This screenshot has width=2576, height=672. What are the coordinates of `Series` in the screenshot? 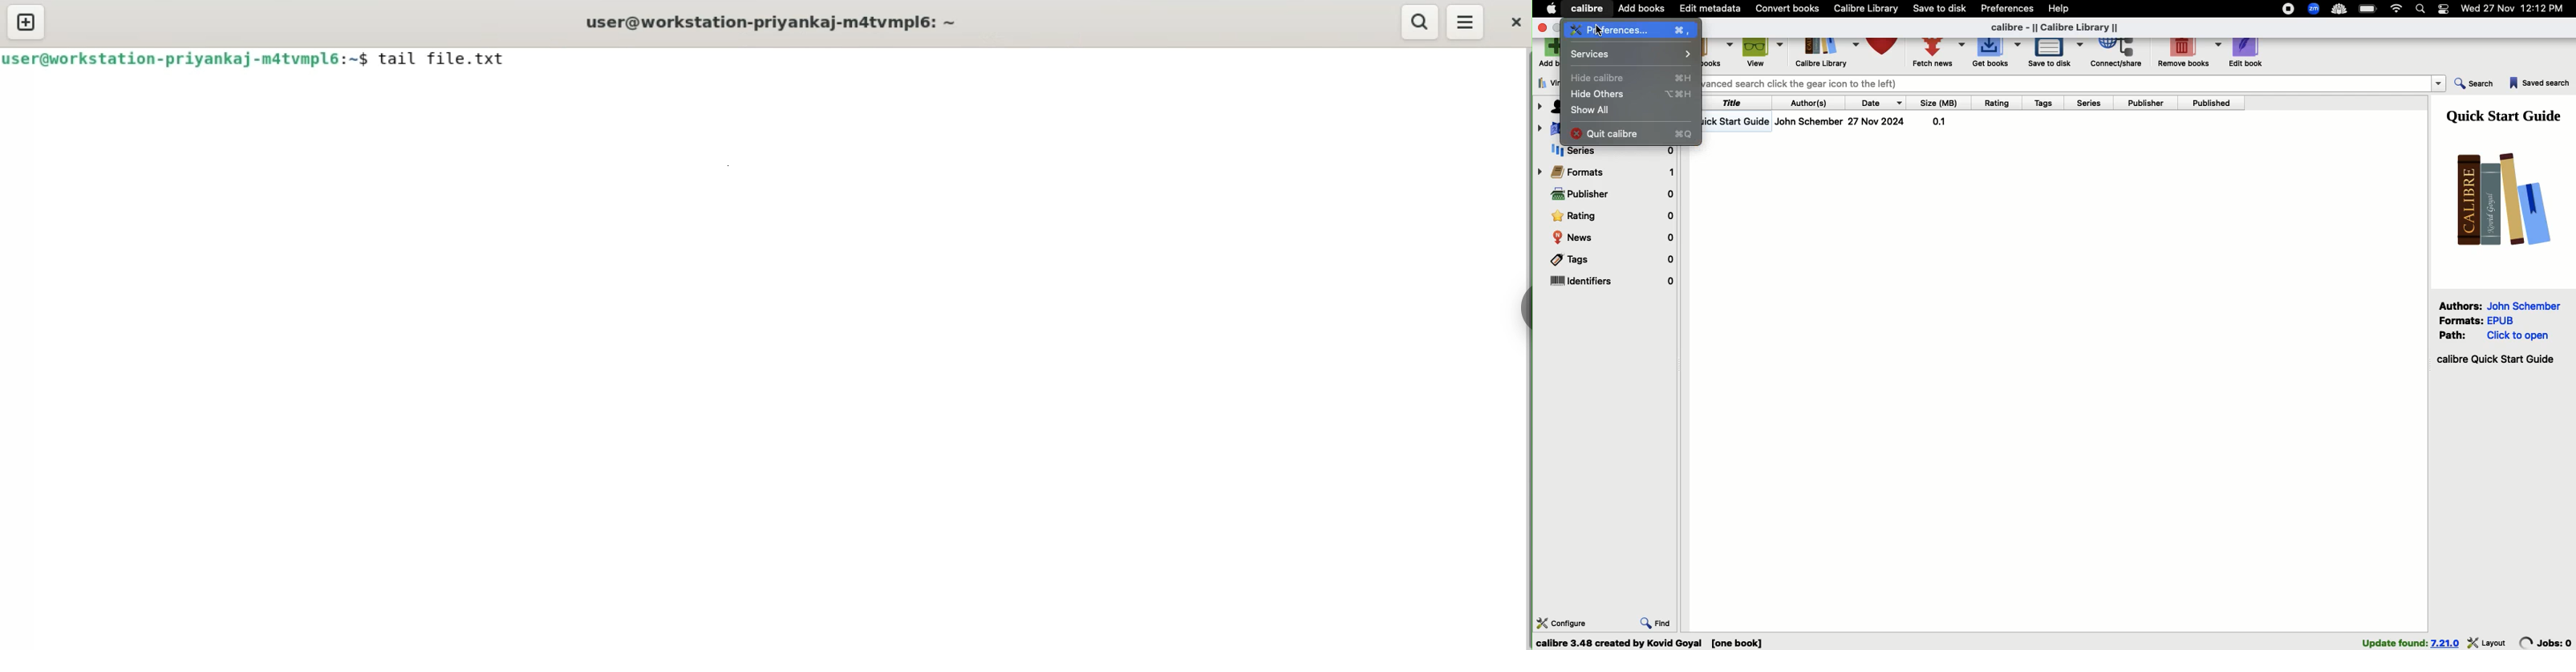 It's located at (2090, 103).